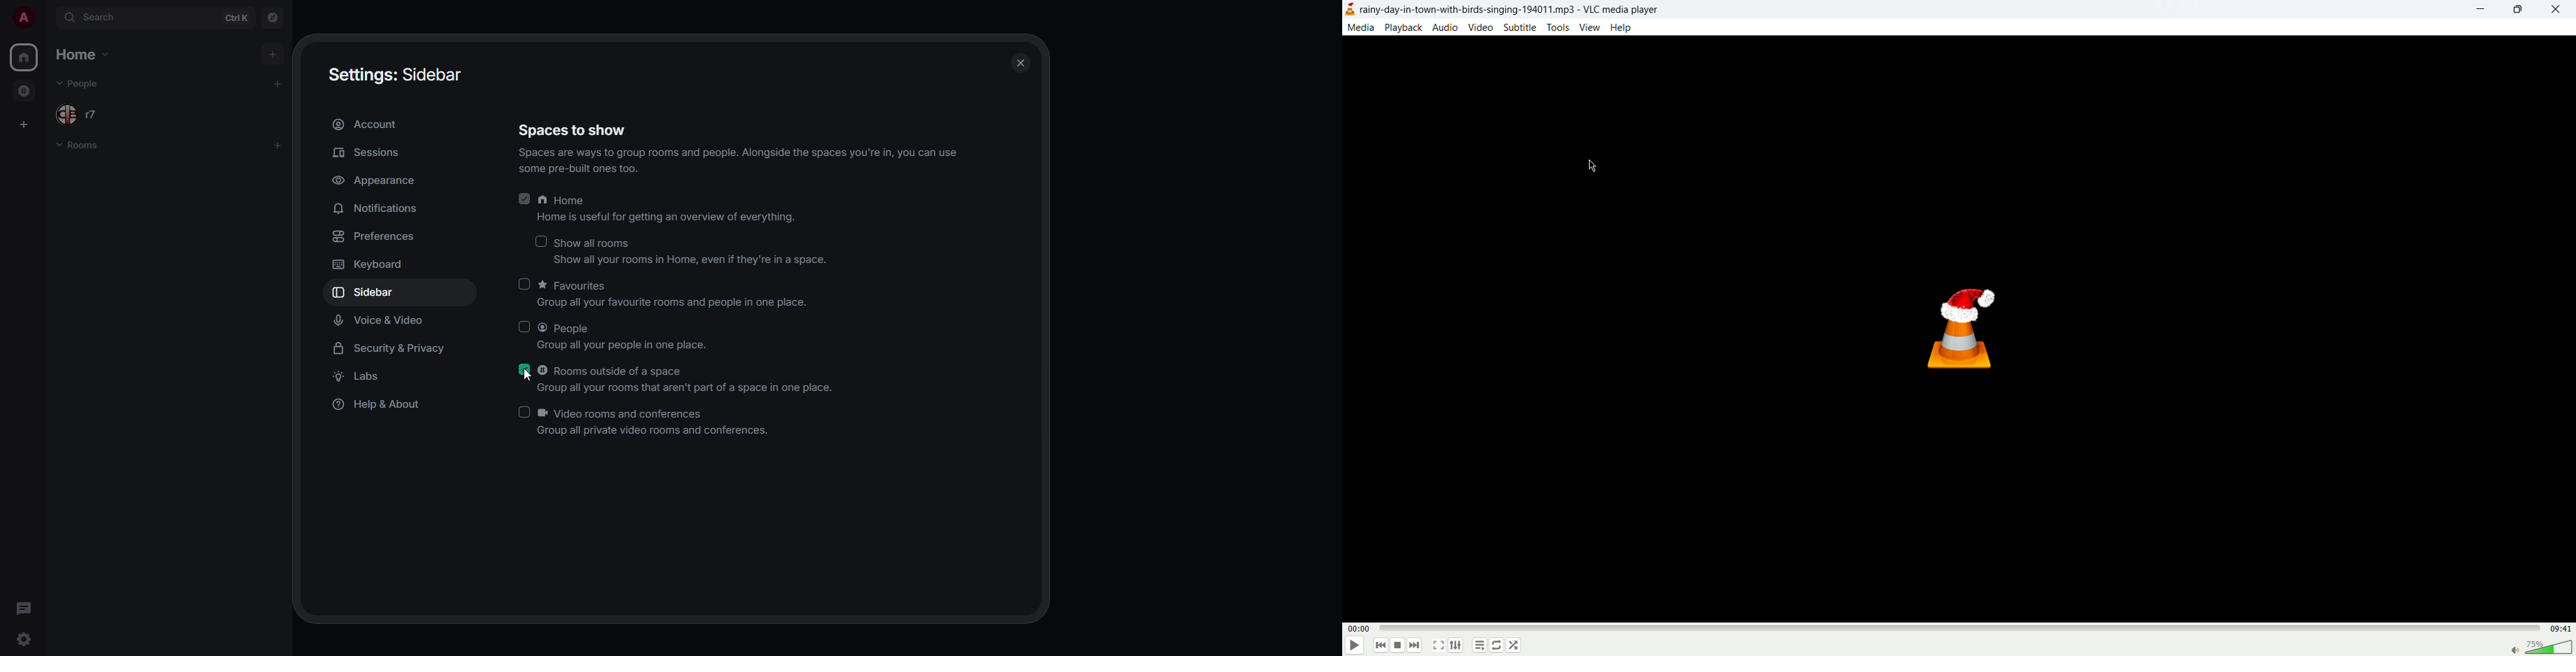 This screenshot has height=672, width=2576. Describe the element at coordinates (396, 349) in the screenshot. I see `security & privacy` at that location.